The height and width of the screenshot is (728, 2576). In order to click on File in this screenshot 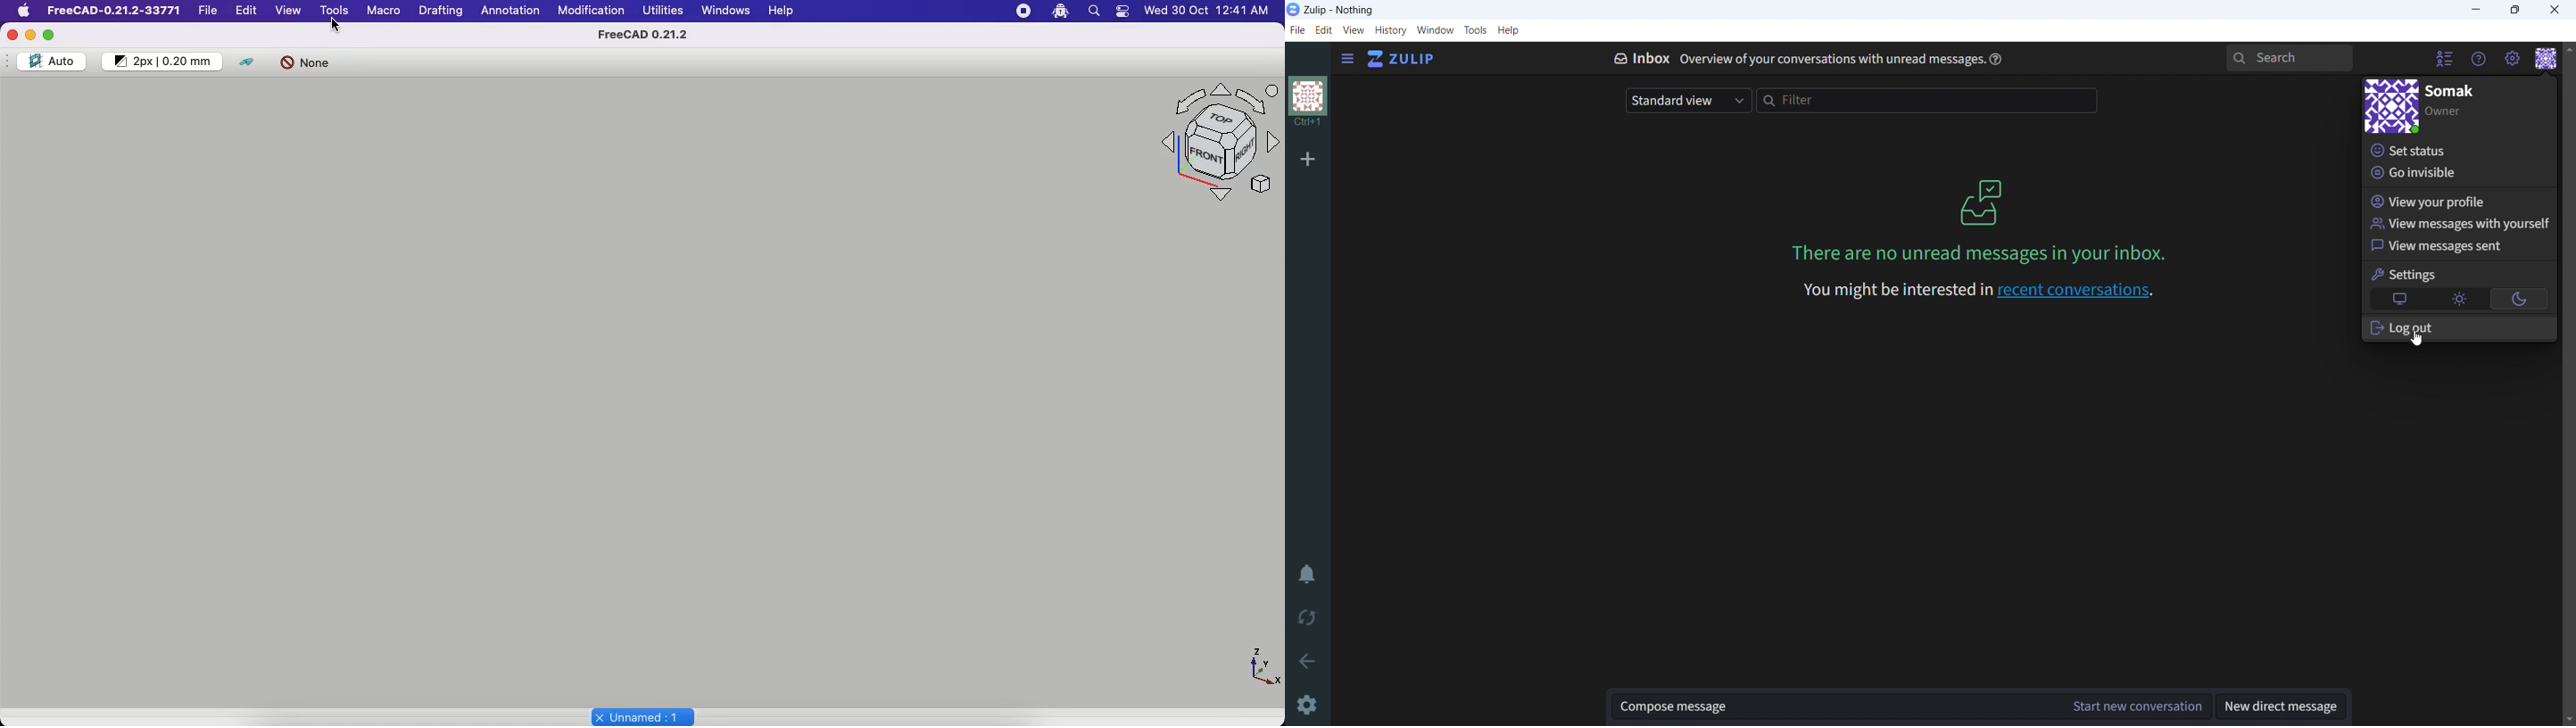, I will do `click(208, 9)`.